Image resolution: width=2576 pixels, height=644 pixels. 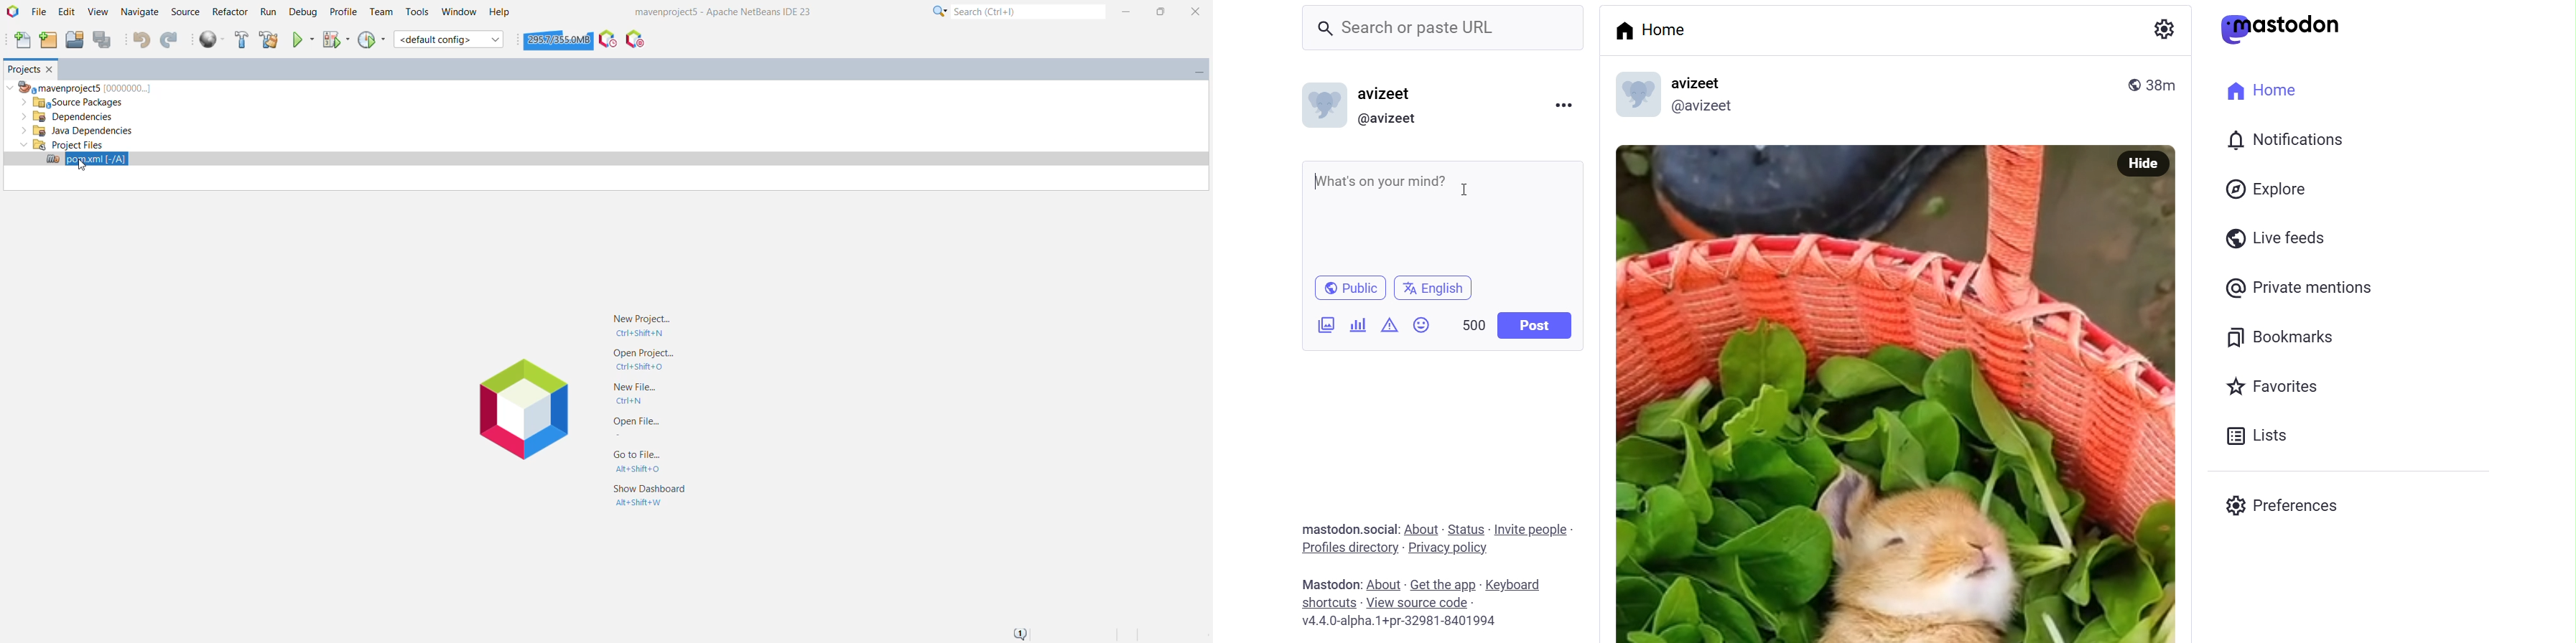 What do you see at coordinates (2281, 29) in the screenshot?
I see `Mastodon` at bounding box center [2281, 29].